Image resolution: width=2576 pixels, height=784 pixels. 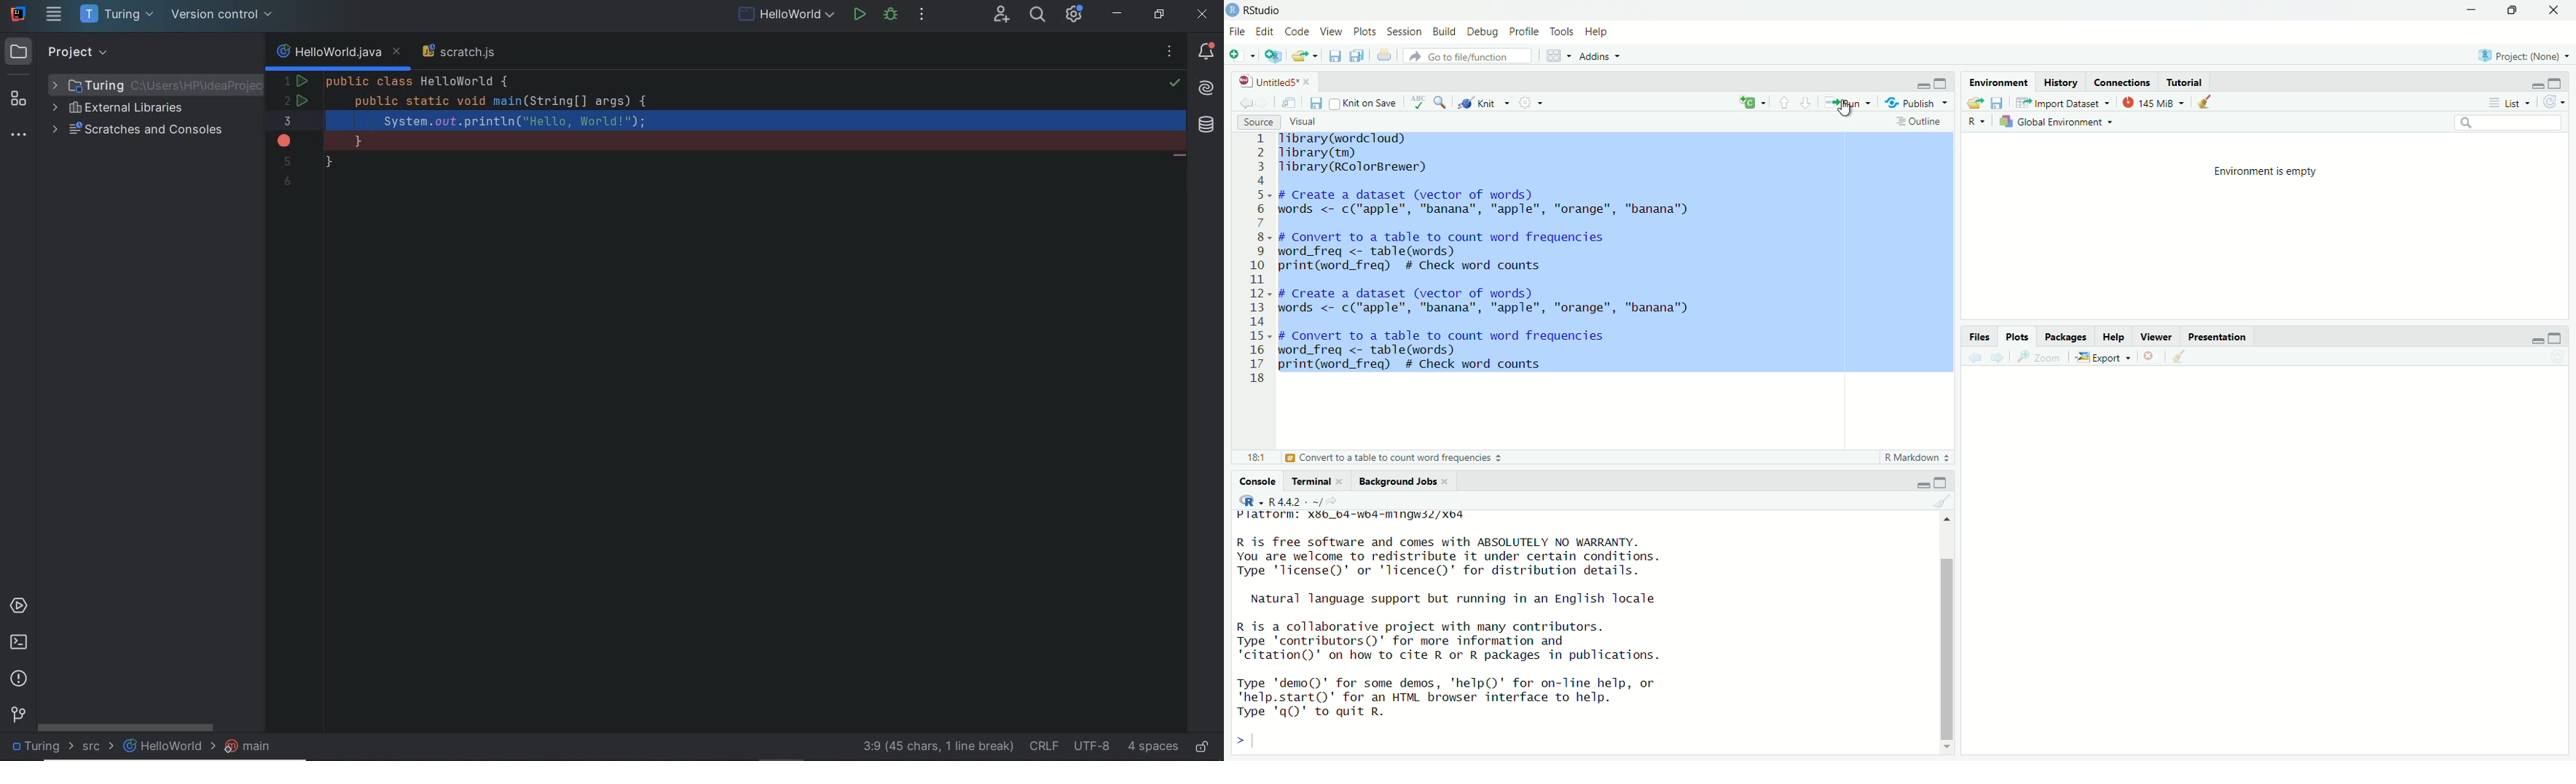 What do you see at coordinates (1998, 83) in the screenshot?
I see `Environment` at bounding box center [1998, 83].